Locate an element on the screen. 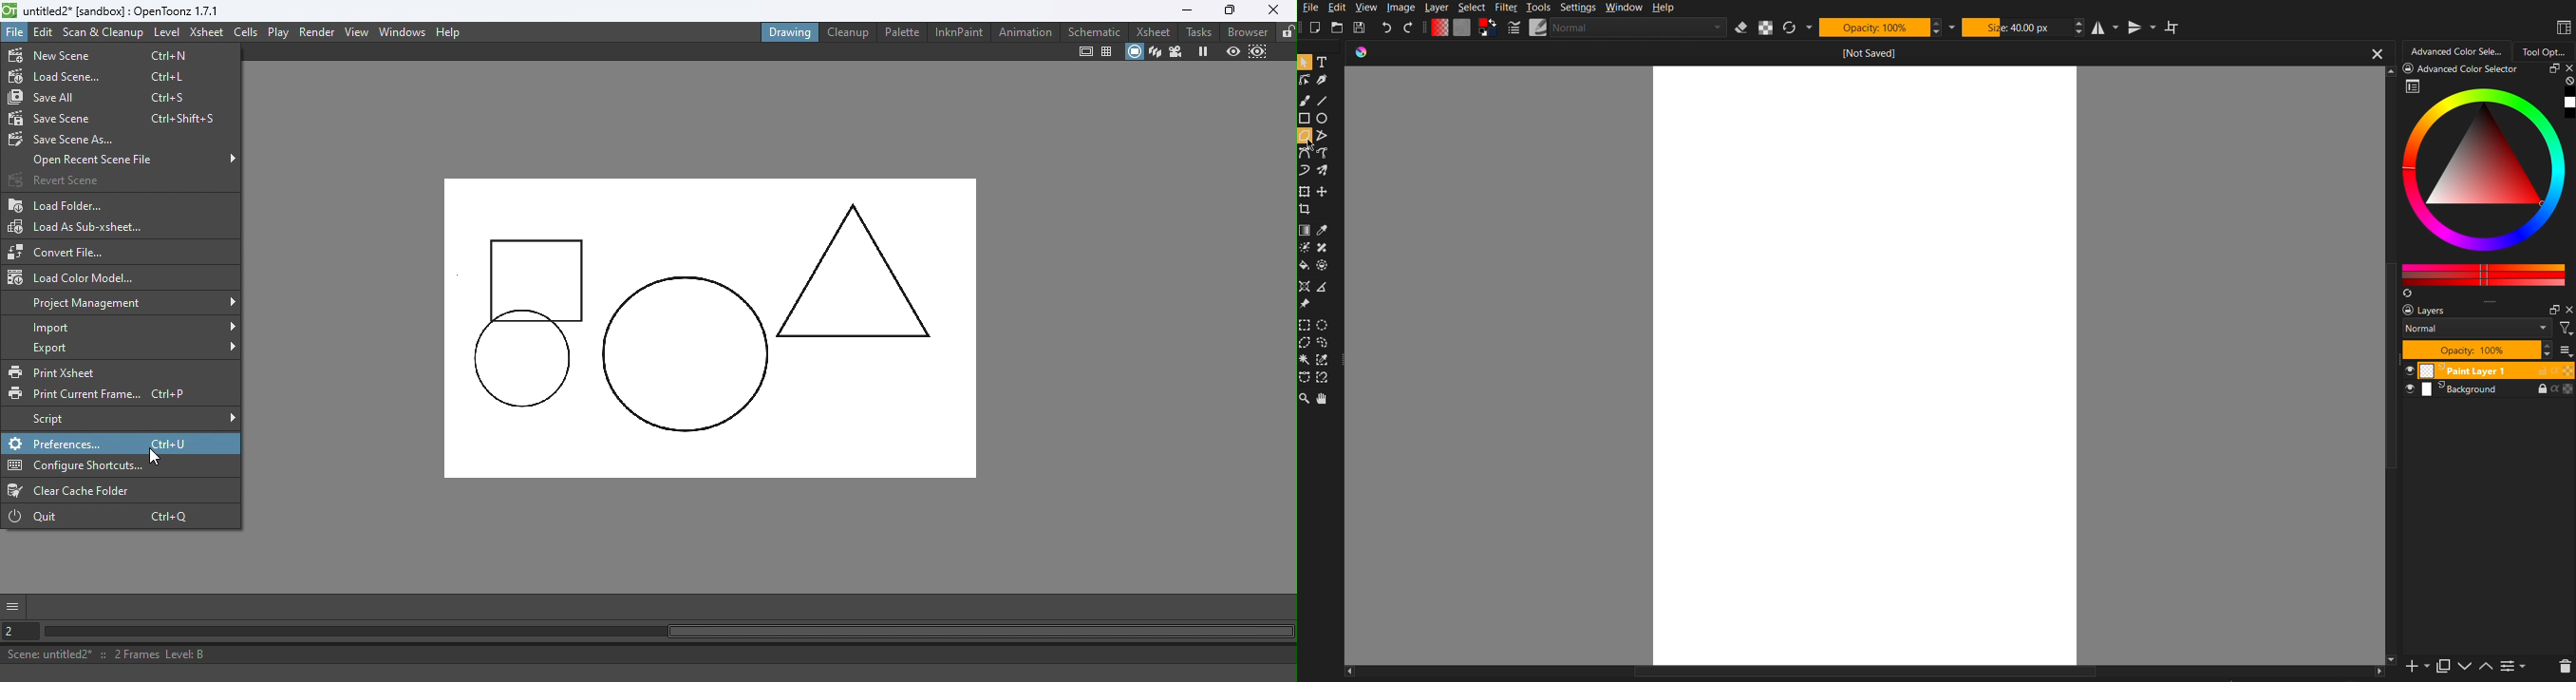 The image size is (2576, 700). Refresh is located at coordinates (1791, 28).